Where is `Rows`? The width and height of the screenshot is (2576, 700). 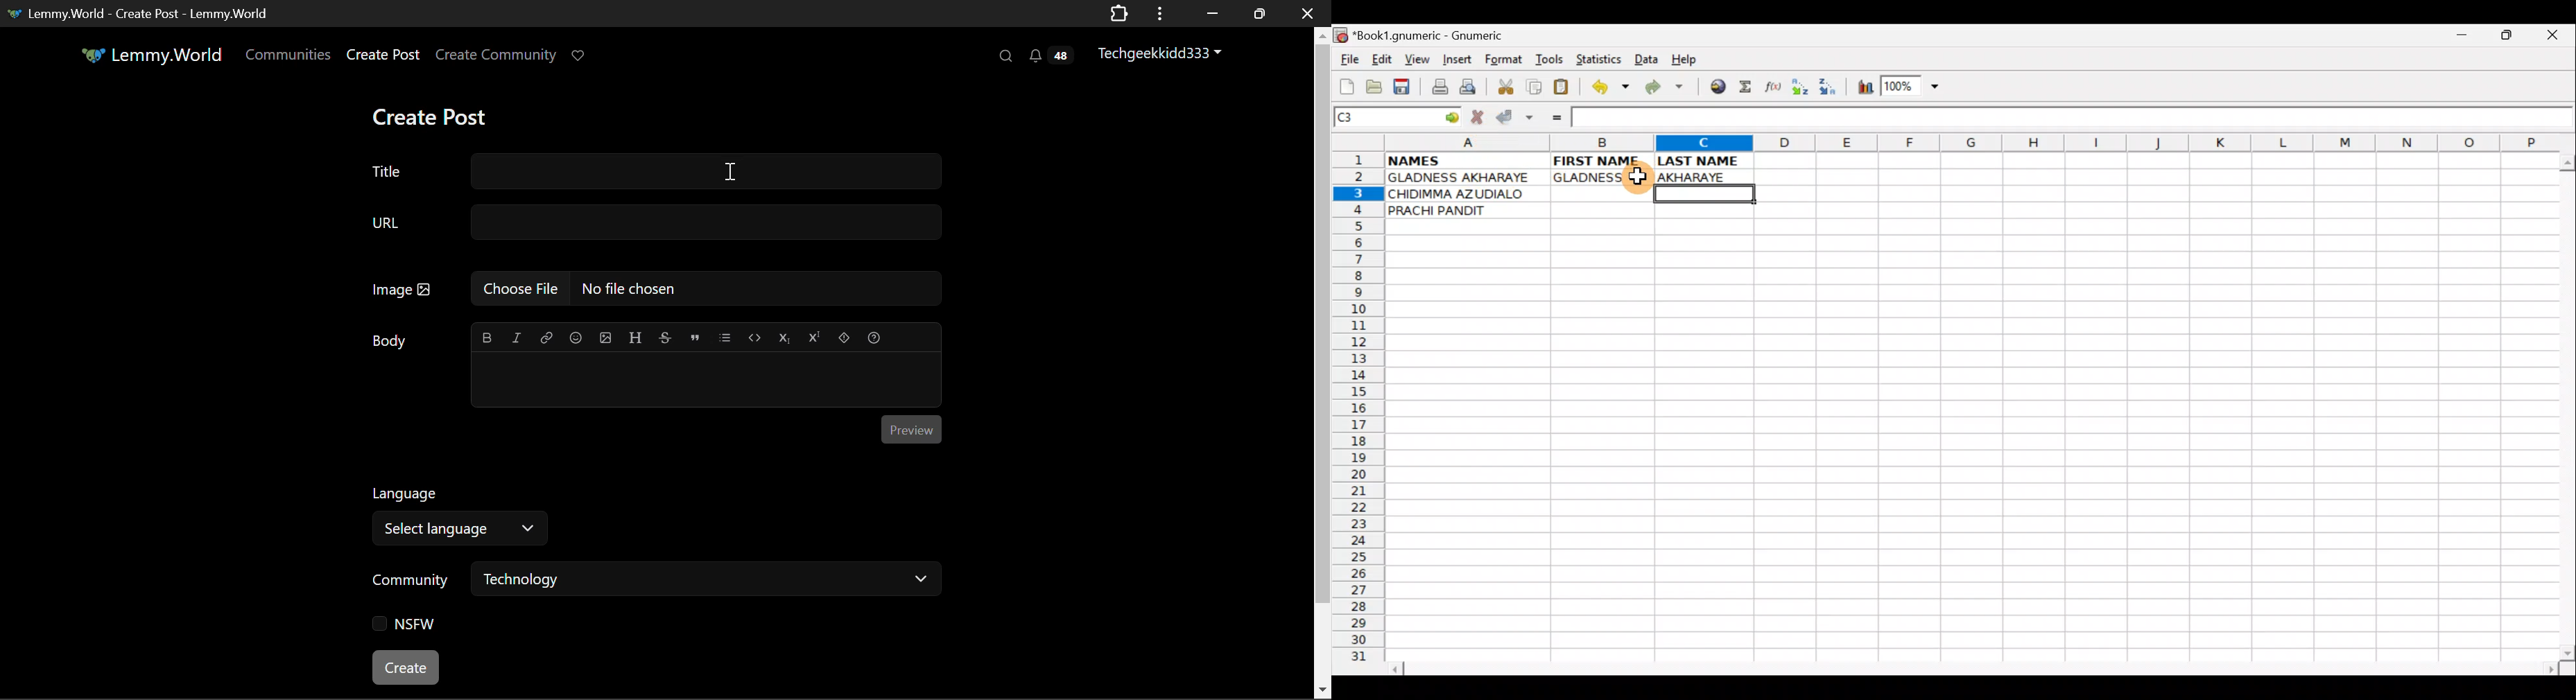 Rows is located at coordinates (1359, 412).